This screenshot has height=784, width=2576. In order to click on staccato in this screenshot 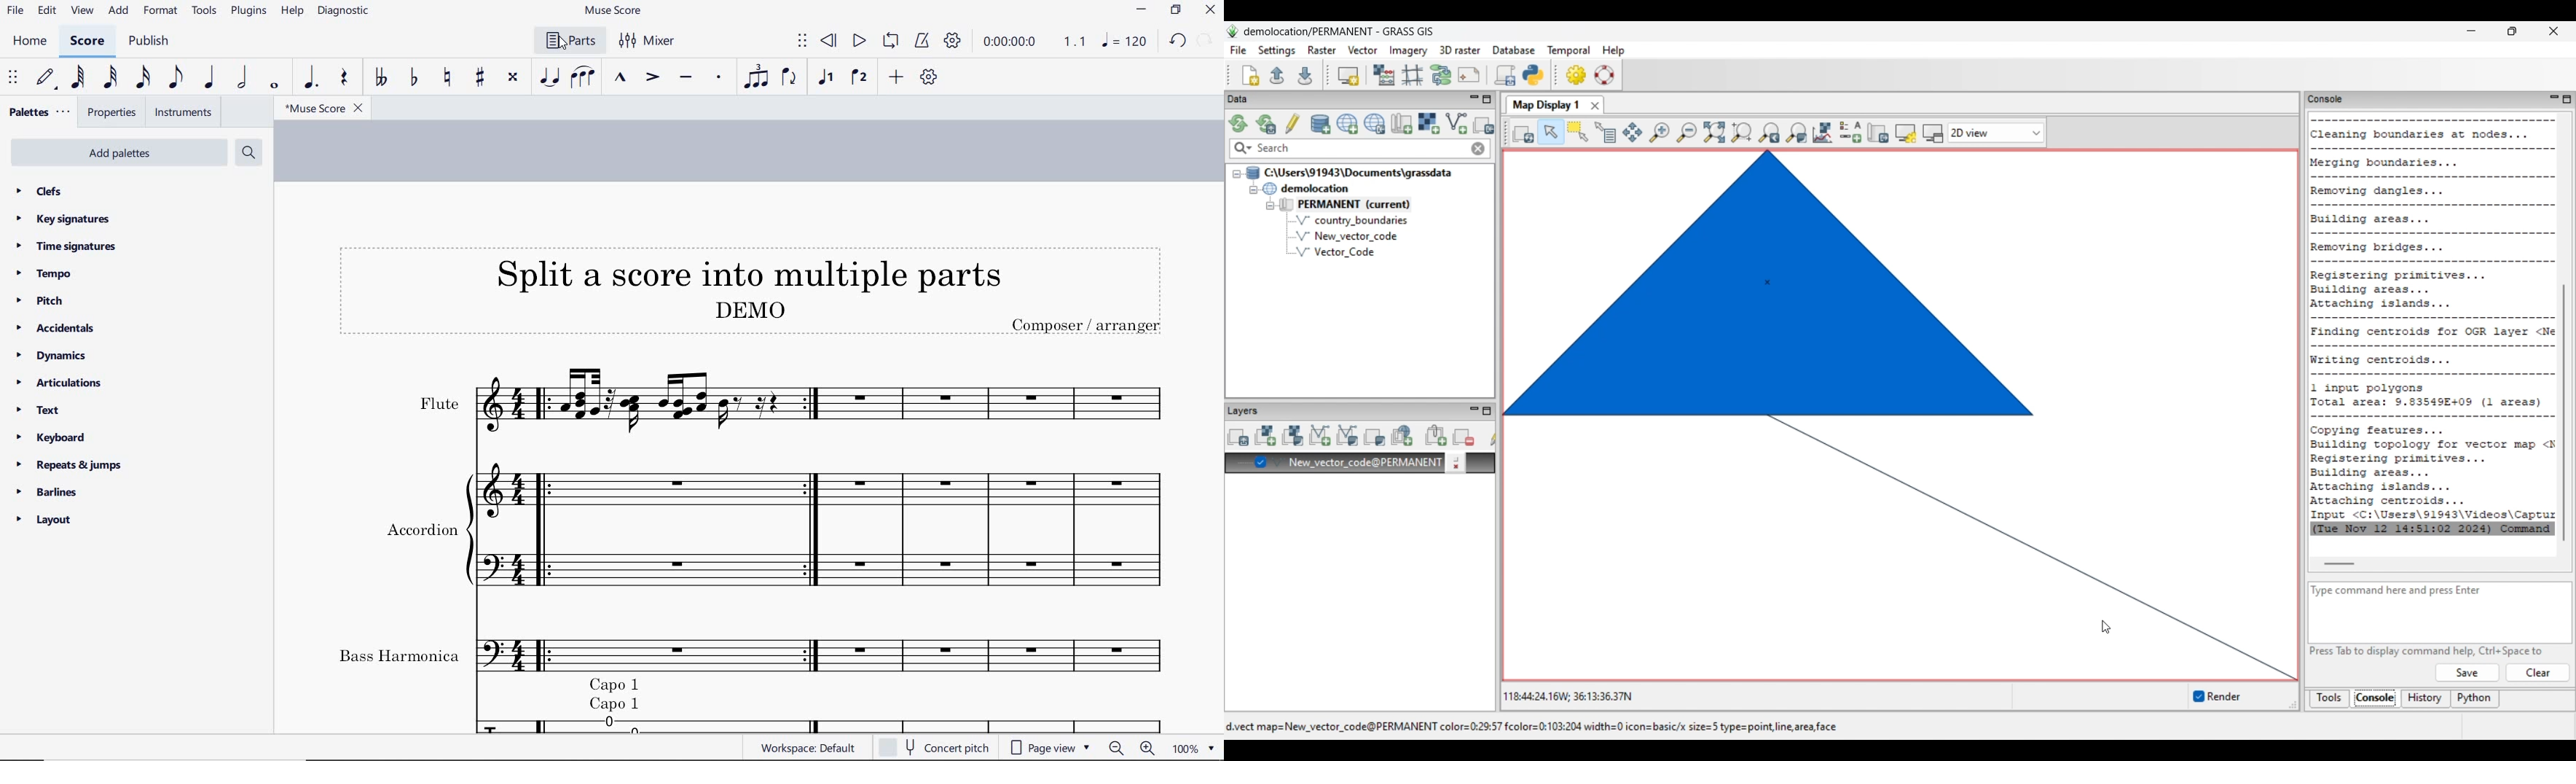, I will do `click(720, 77)`.